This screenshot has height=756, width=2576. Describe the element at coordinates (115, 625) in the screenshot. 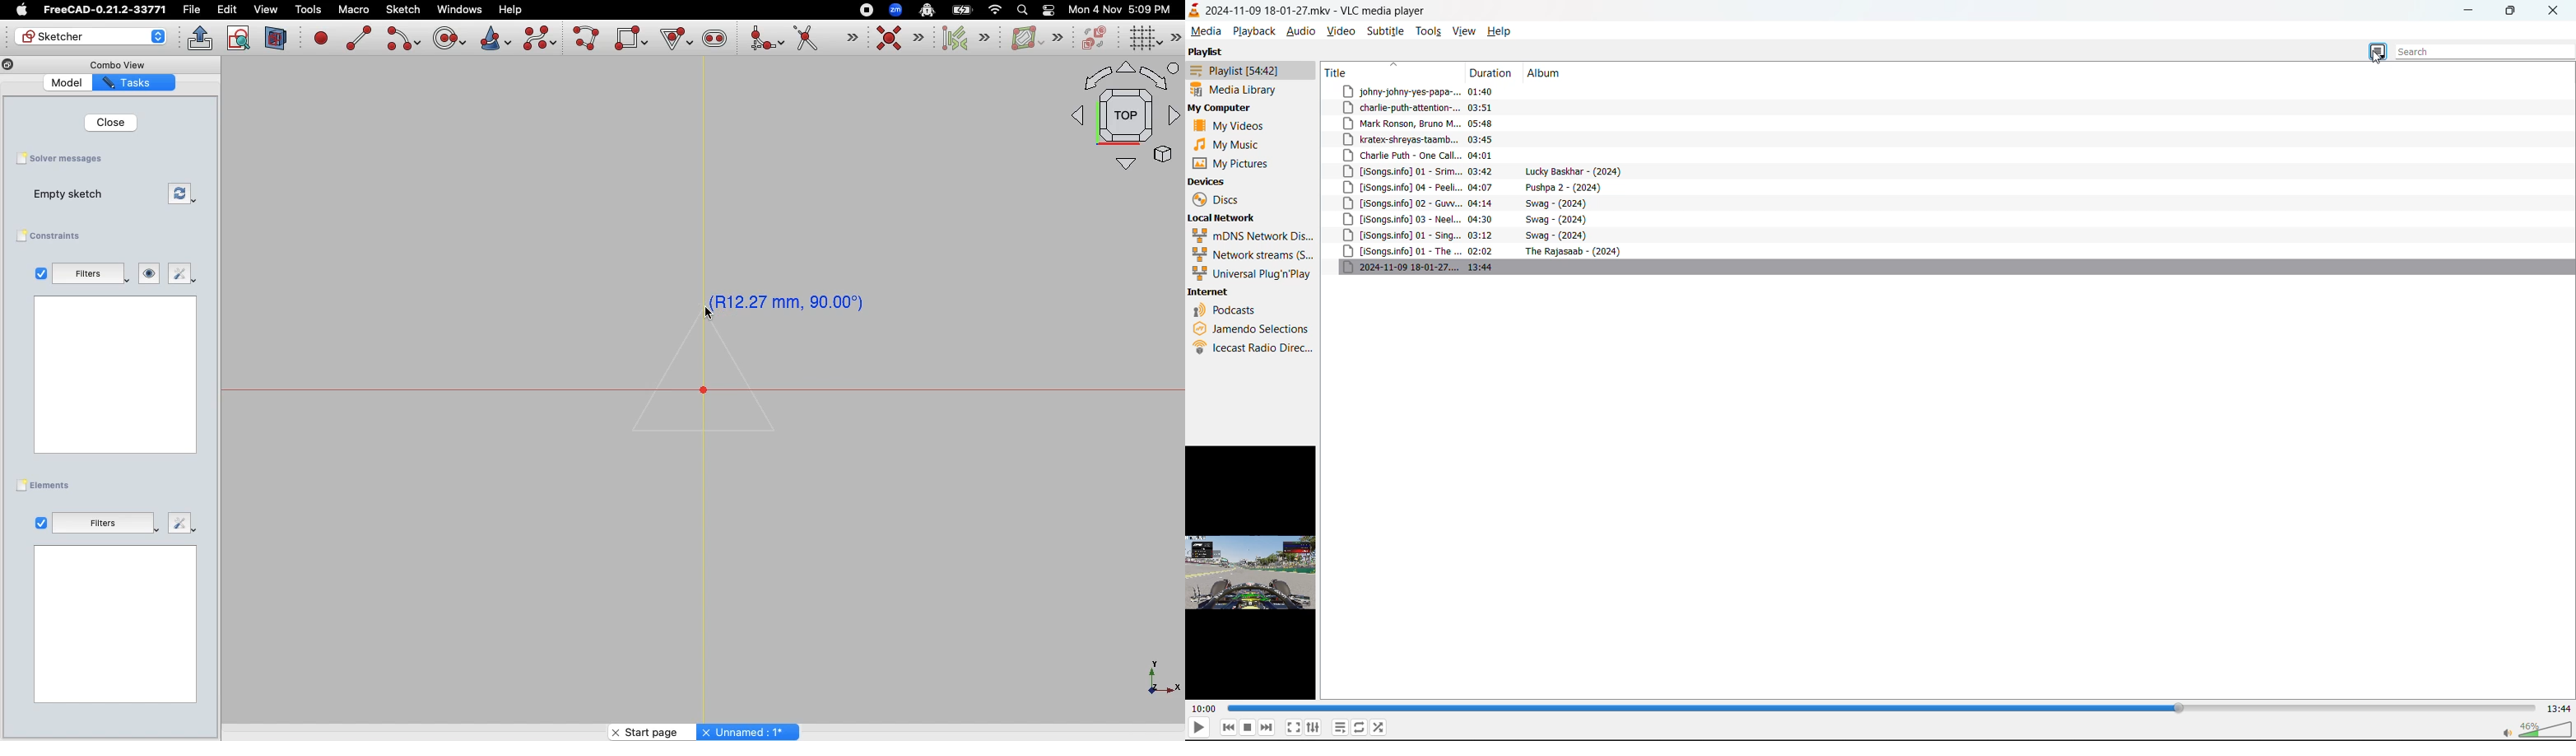

I see `Blank page` at that location.